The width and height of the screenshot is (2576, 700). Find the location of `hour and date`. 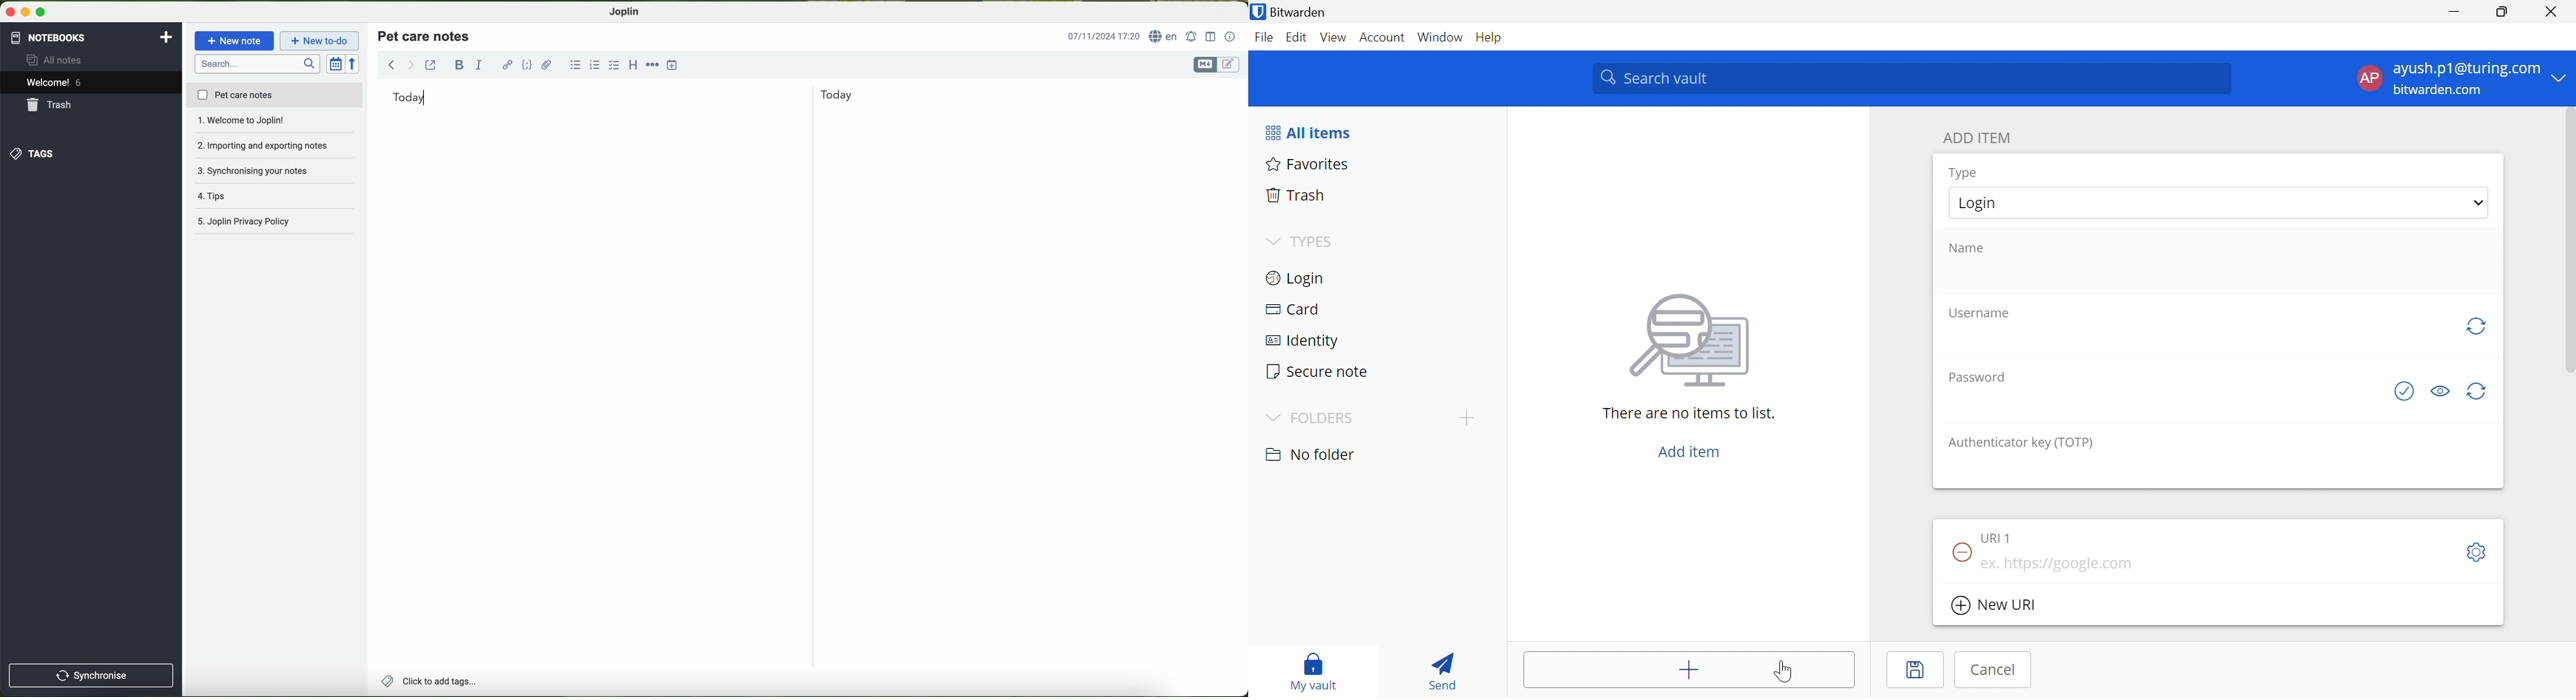

hour and date is located at coordinates (1103, 37).